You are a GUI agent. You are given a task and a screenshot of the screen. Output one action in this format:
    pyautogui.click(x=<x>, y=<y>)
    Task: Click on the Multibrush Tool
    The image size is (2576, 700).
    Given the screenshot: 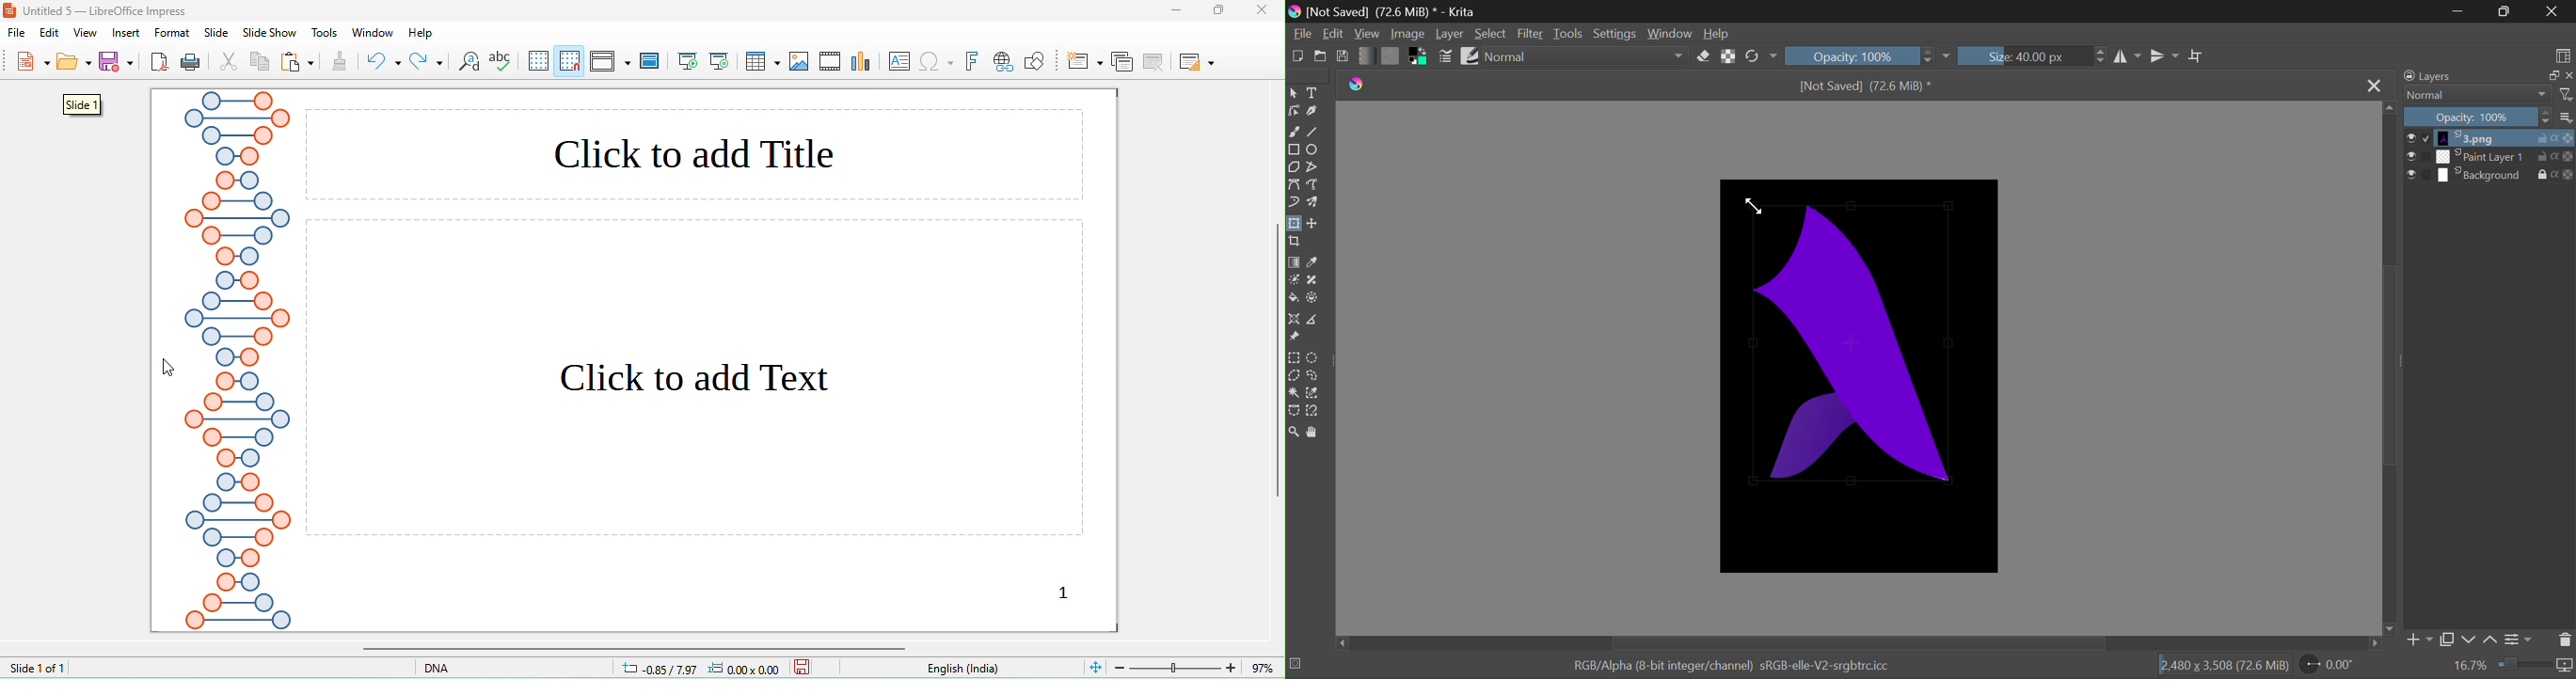 What is the action you would take?
    pyautogui.click(x=1315, y=204)
    